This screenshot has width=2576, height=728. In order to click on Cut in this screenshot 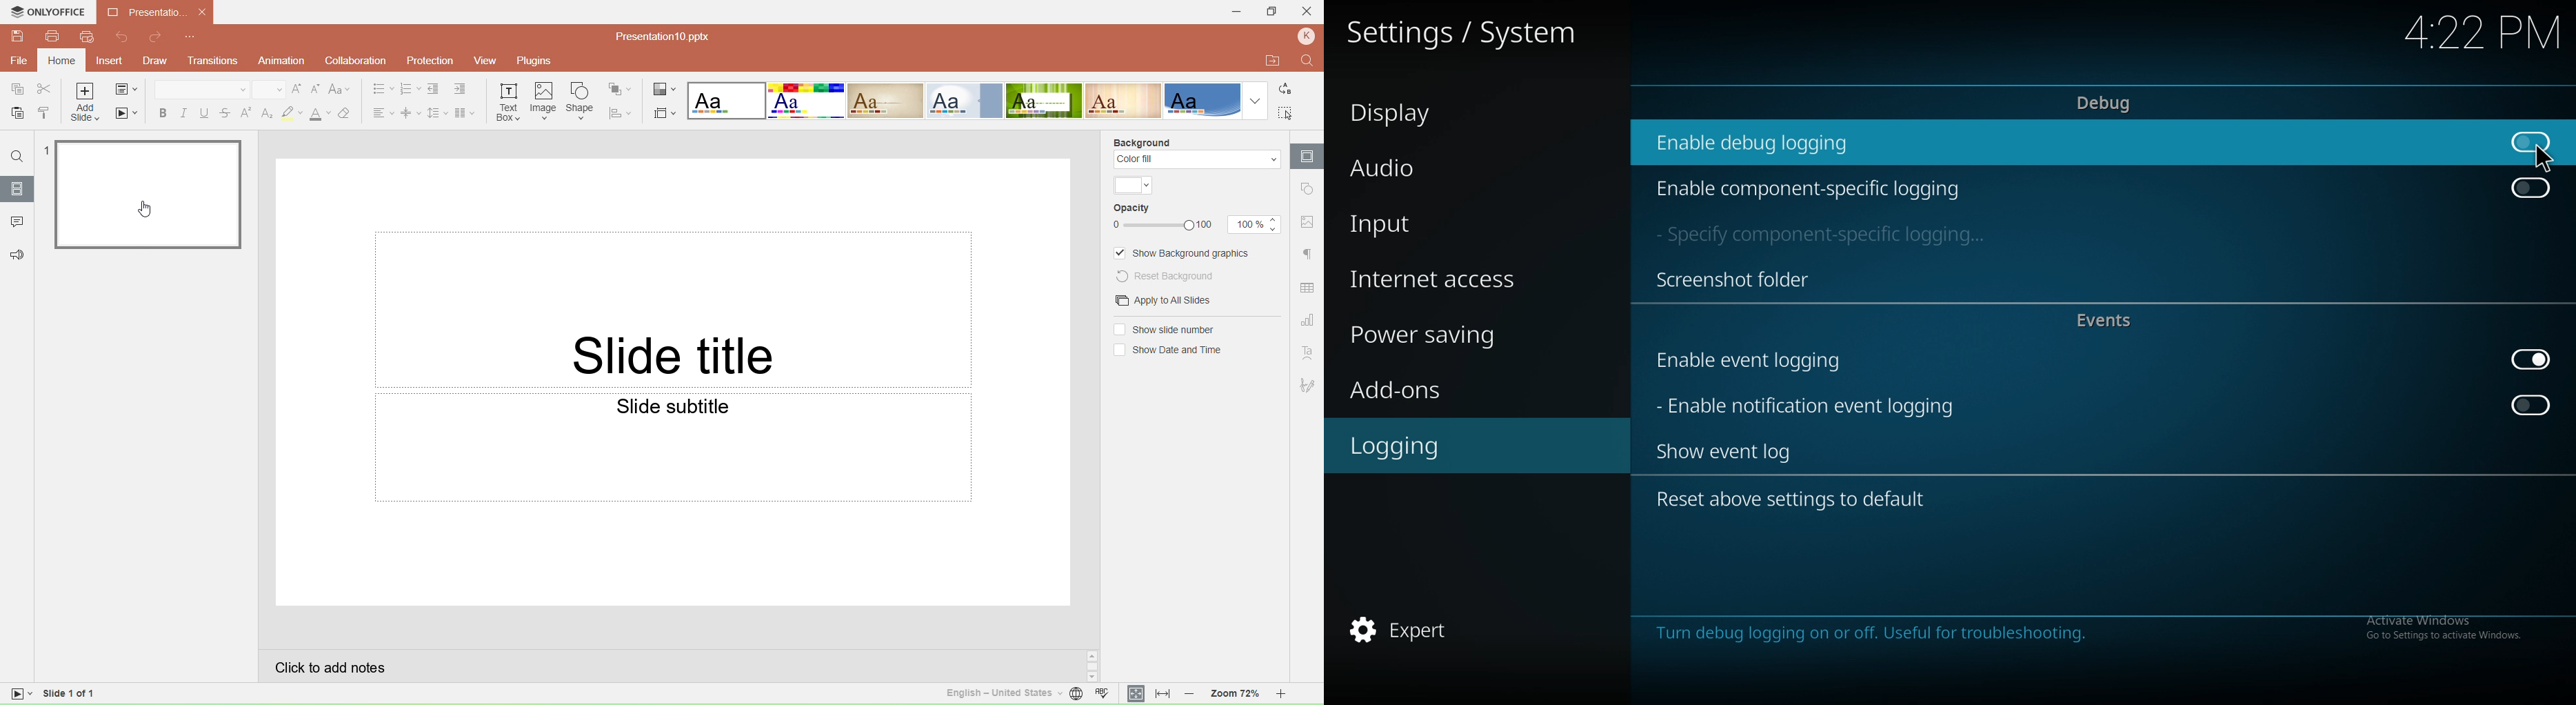, I will do `click(45, 89)`.